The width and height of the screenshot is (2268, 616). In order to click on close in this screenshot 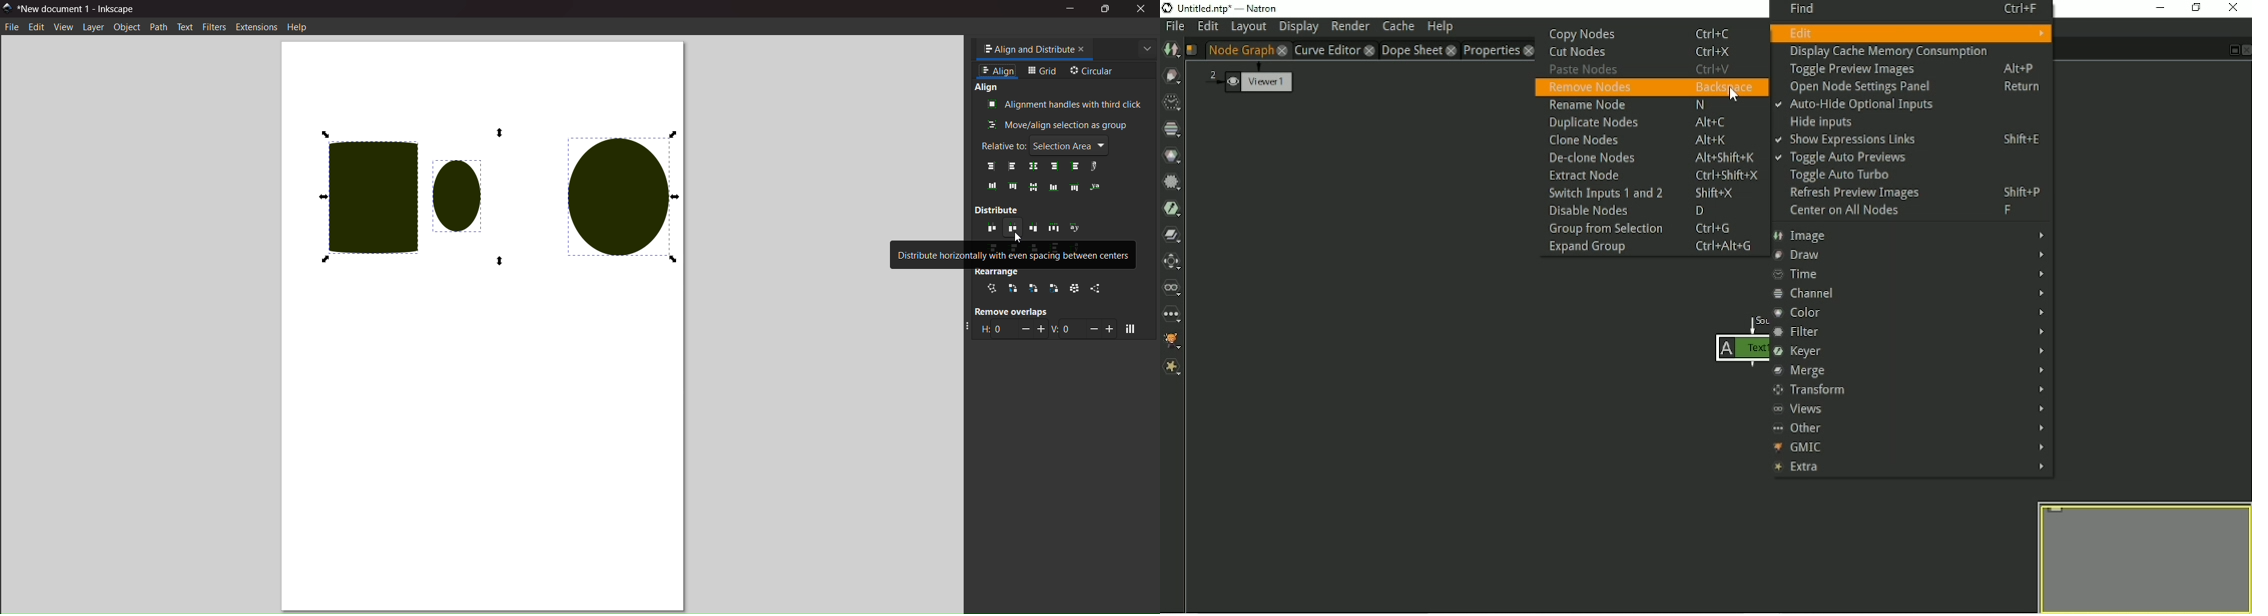, I will do `click(1368, 50)`.